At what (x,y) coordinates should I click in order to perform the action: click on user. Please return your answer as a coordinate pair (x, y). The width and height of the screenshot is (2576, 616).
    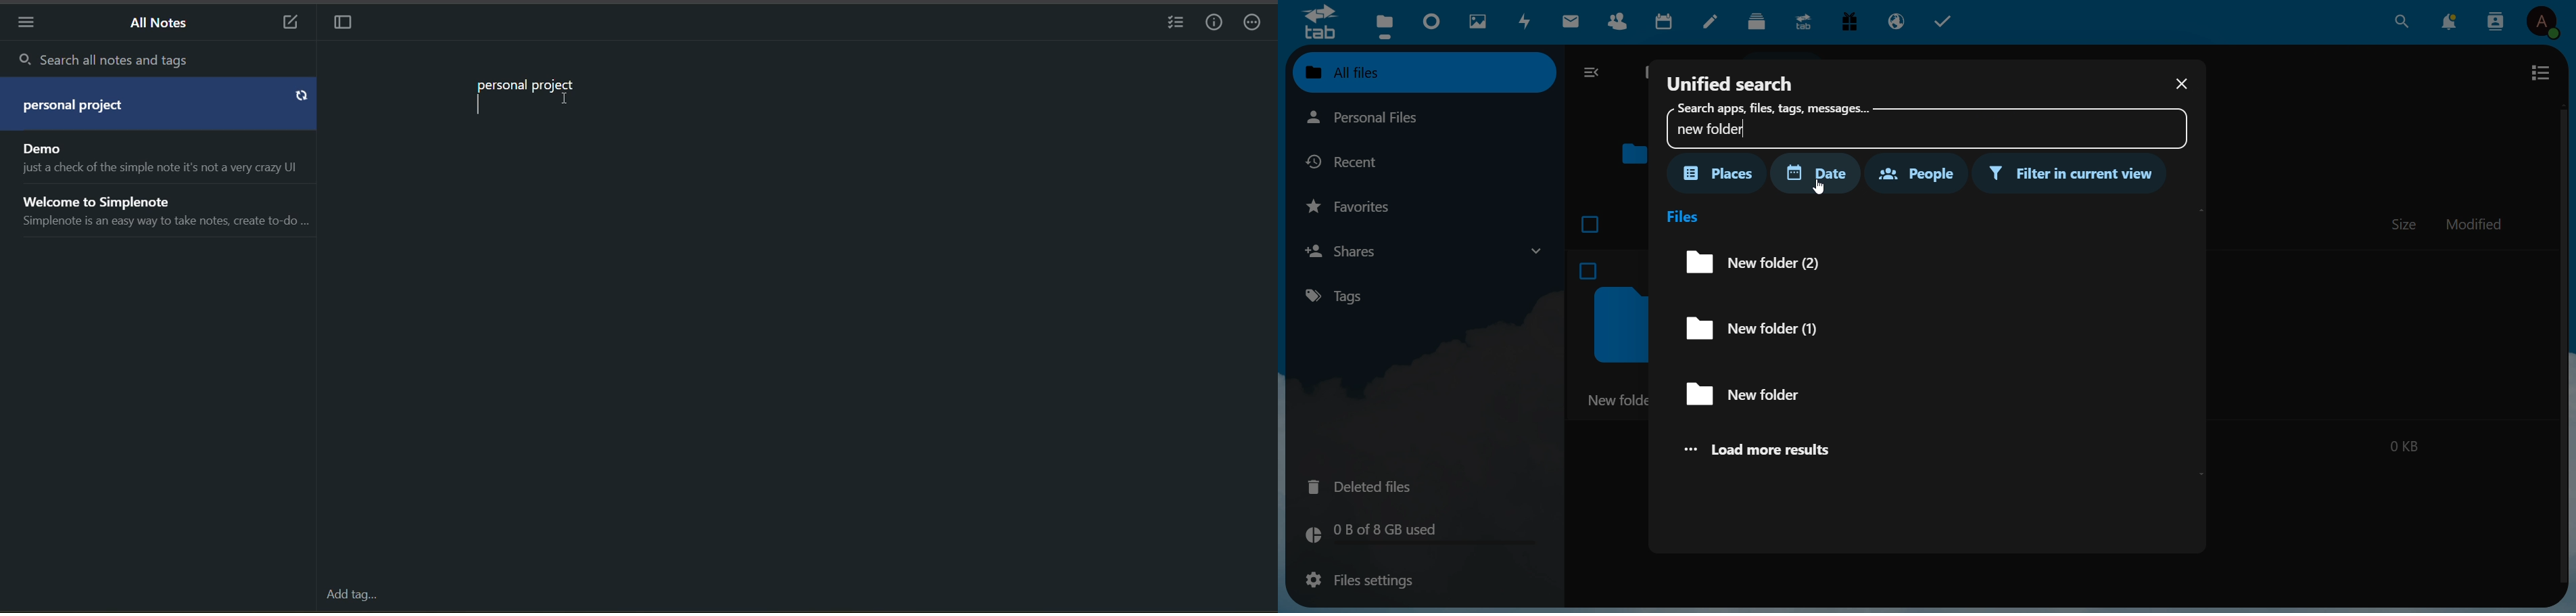
    Looking at the image, I should click on (2547, 24).